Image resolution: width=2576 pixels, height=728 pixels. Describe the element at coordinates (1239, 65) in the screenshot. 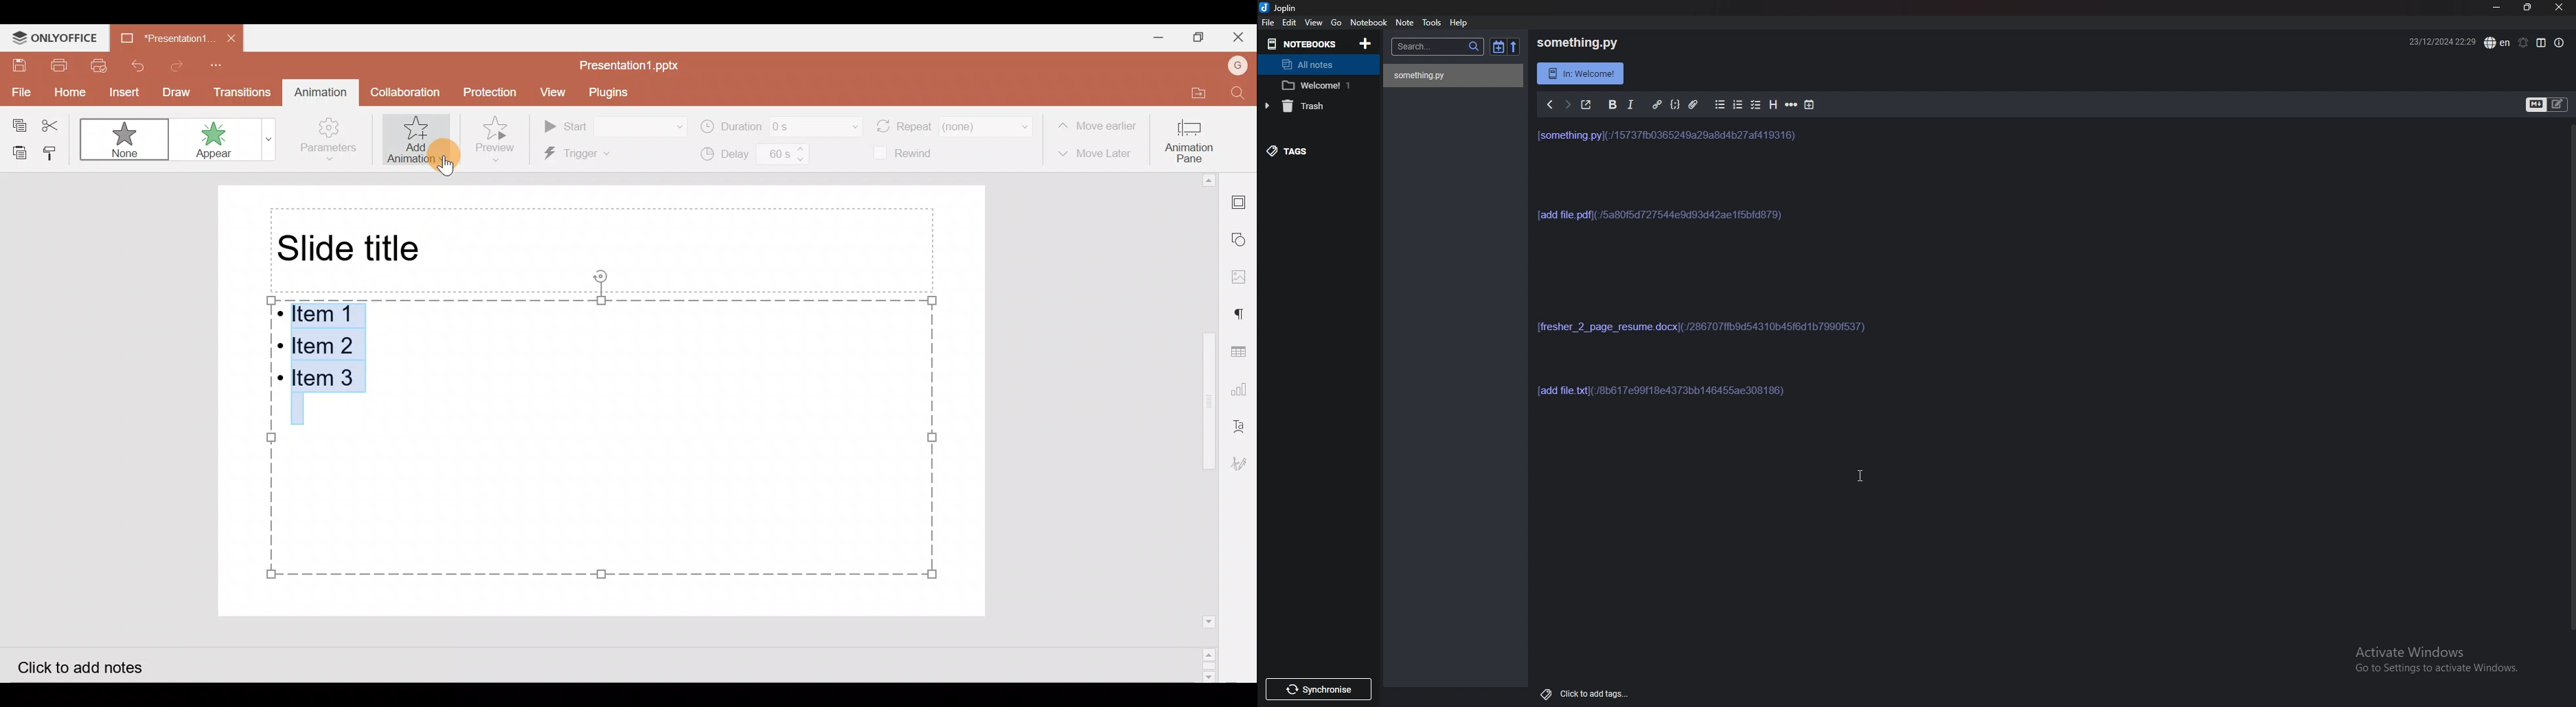

I see `Account name` at that location.